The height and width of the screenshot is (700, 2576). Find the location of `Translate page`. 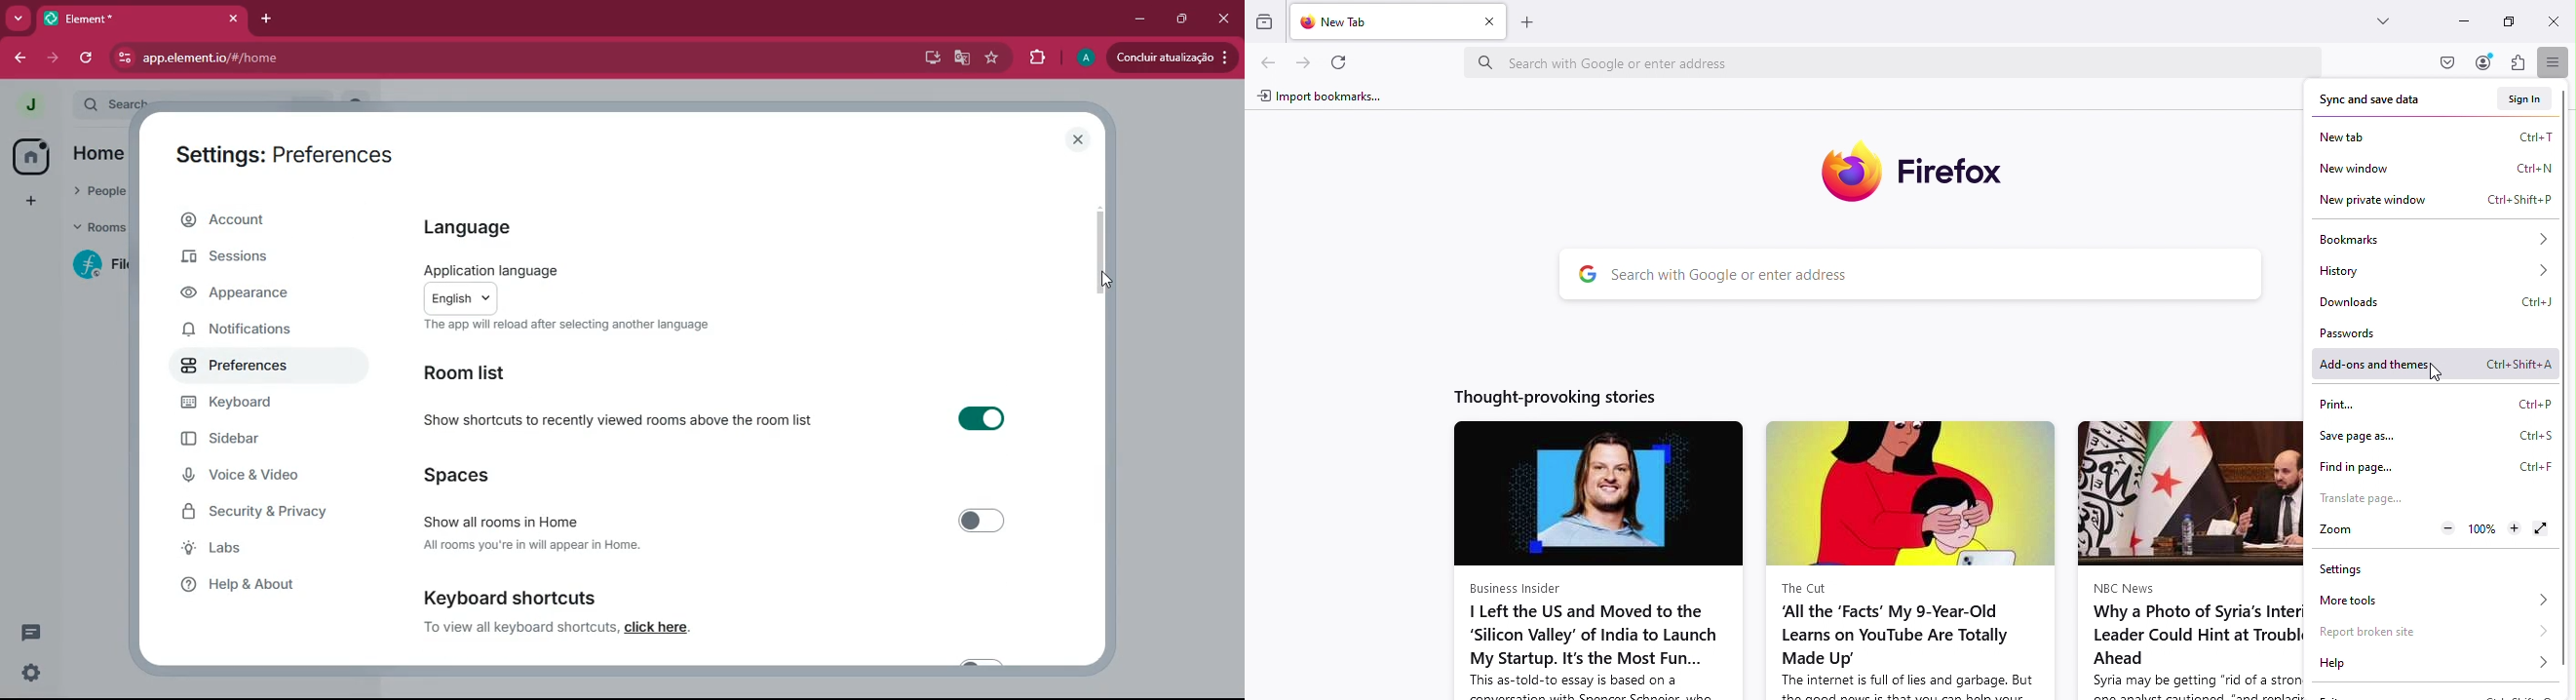

Translate page is located at coordinates (2365, 502).